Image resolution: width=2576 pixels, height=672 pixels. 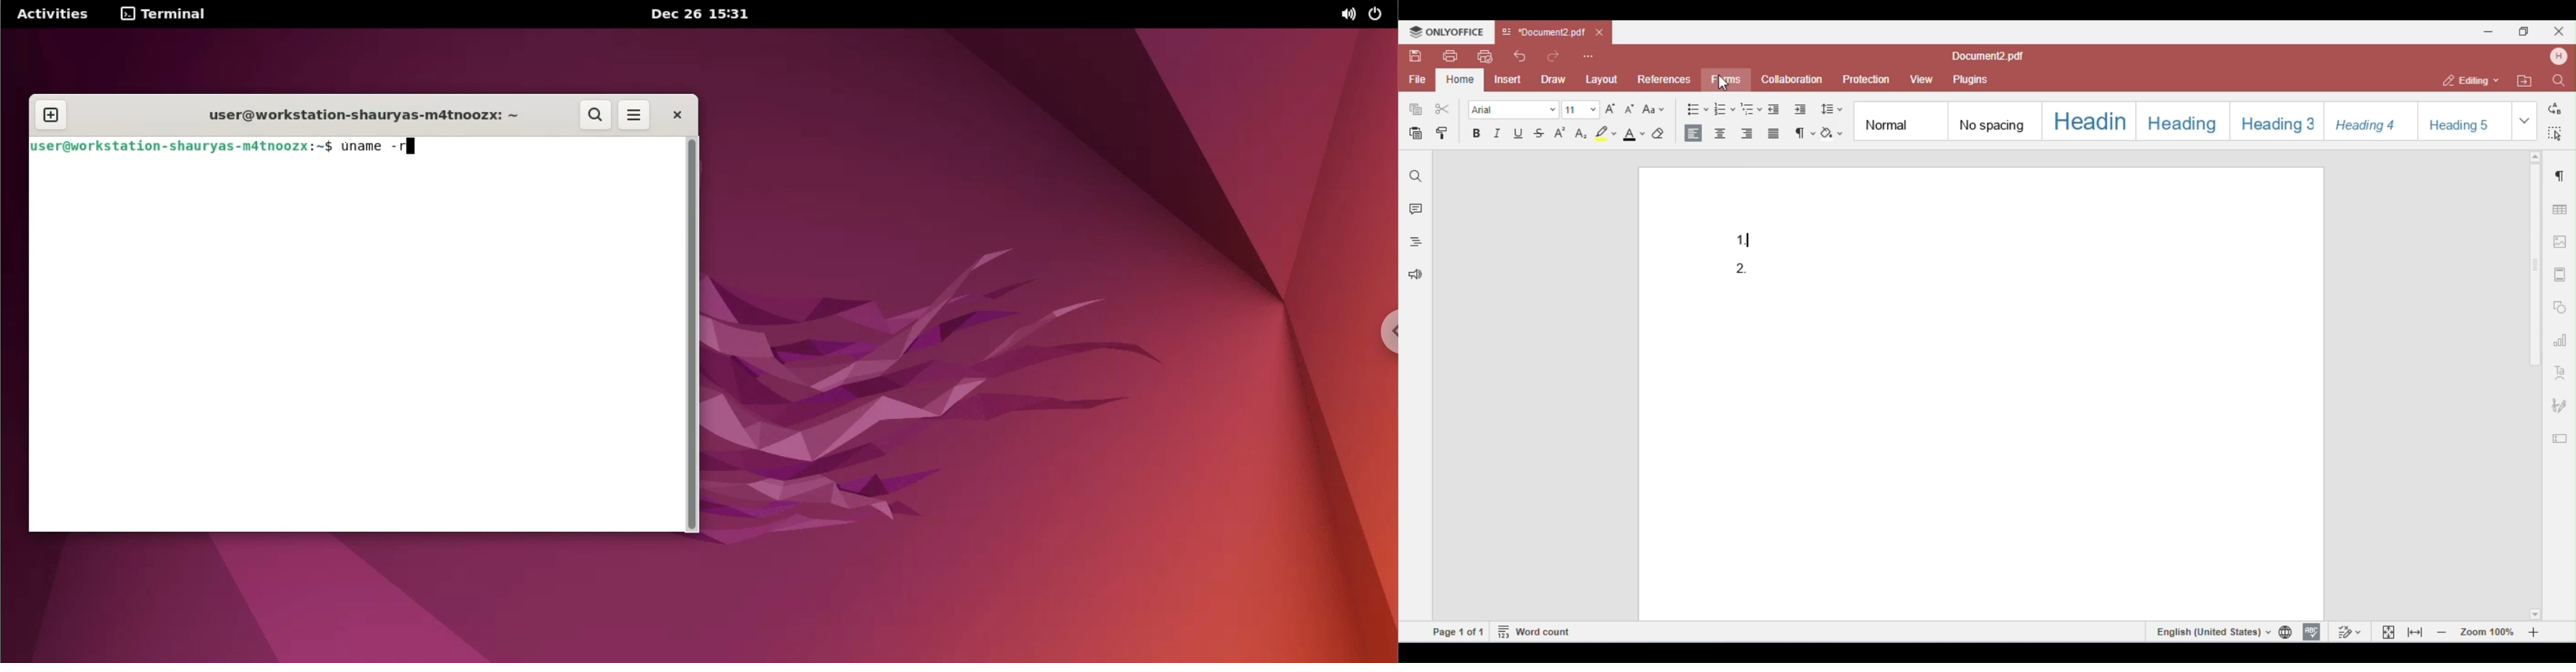 I want to click on search, so click(x=594, y=116).